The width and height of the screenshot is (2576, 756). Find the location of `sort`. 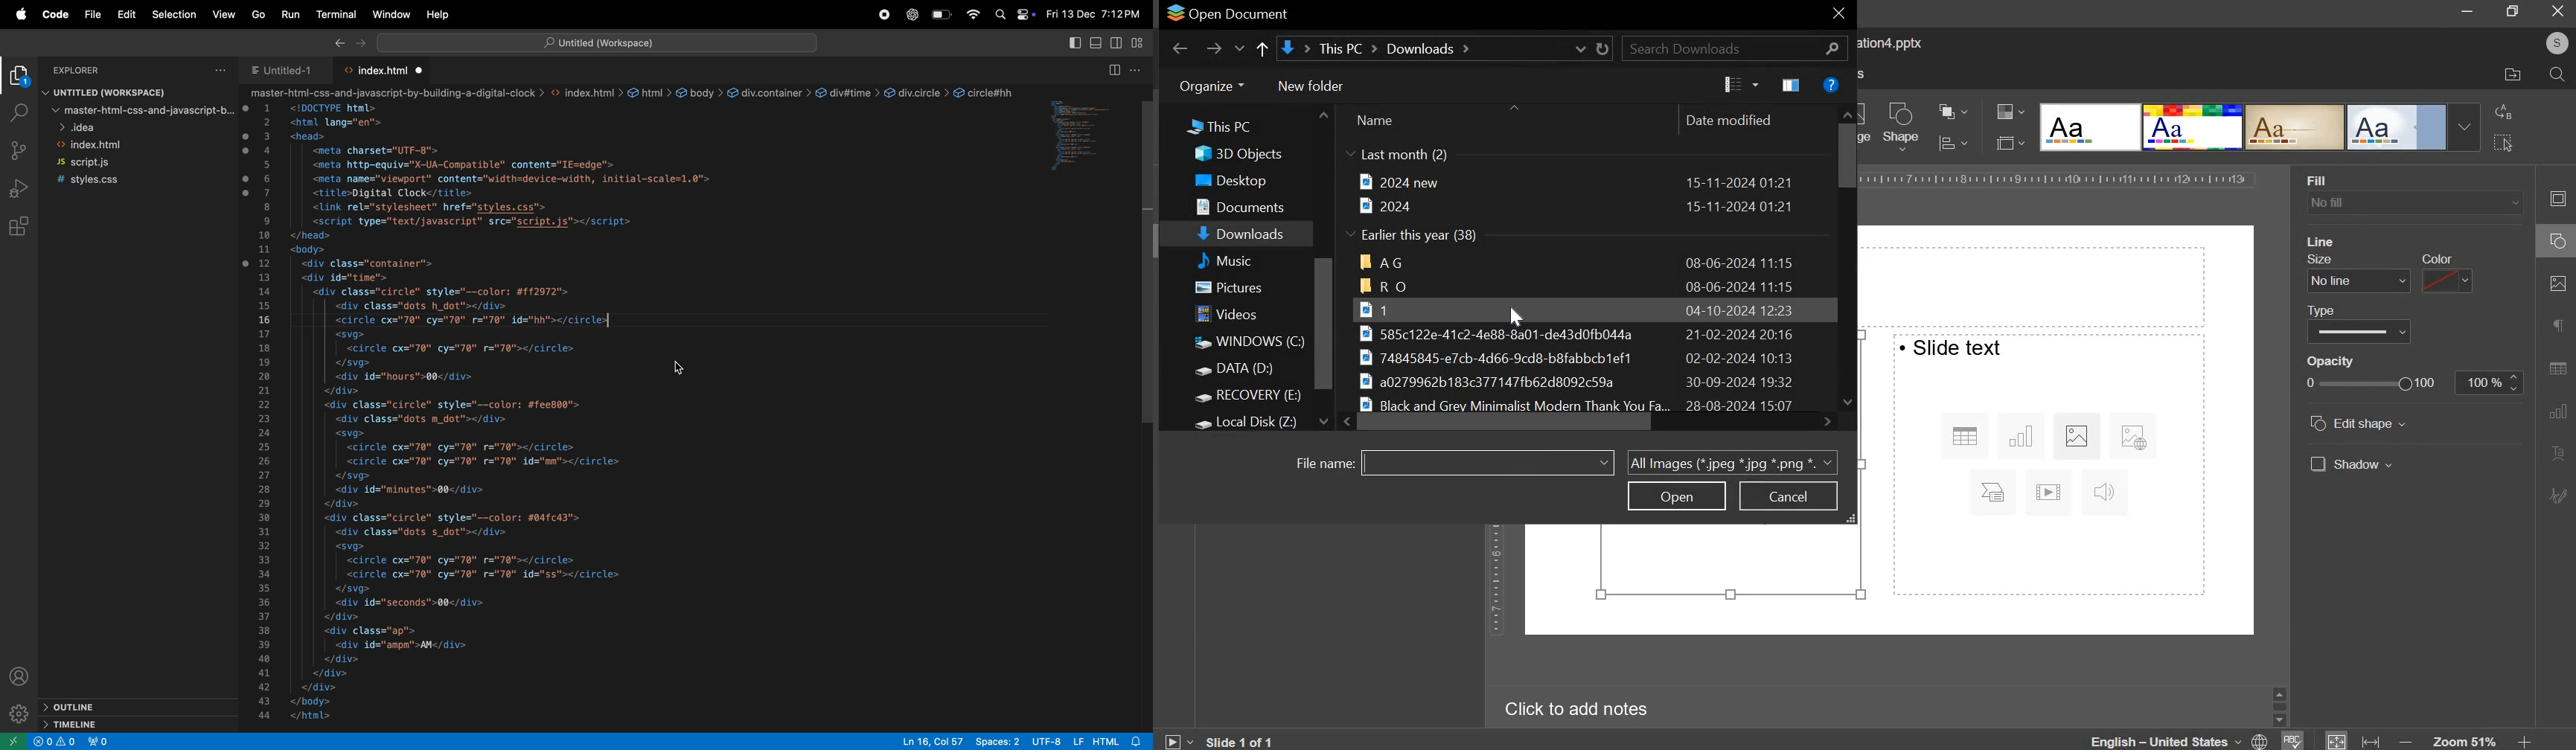

sort is located at coordinates (1741, 85).